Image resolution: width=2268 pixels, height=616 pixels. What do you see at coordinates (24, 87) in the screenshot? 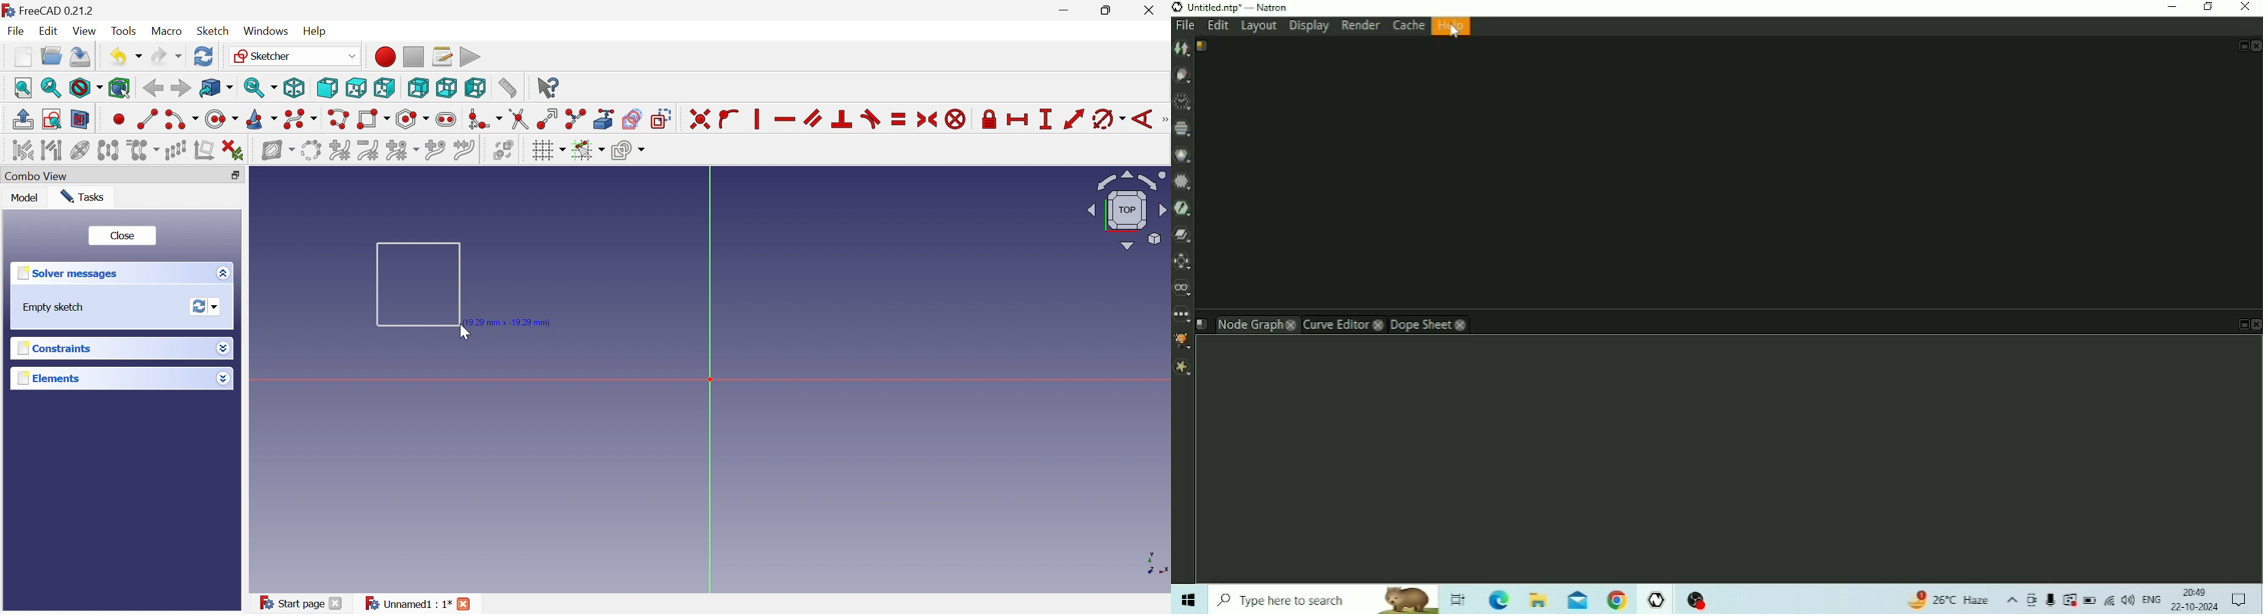
I see `Fit all` at bounding box center [24, 87].